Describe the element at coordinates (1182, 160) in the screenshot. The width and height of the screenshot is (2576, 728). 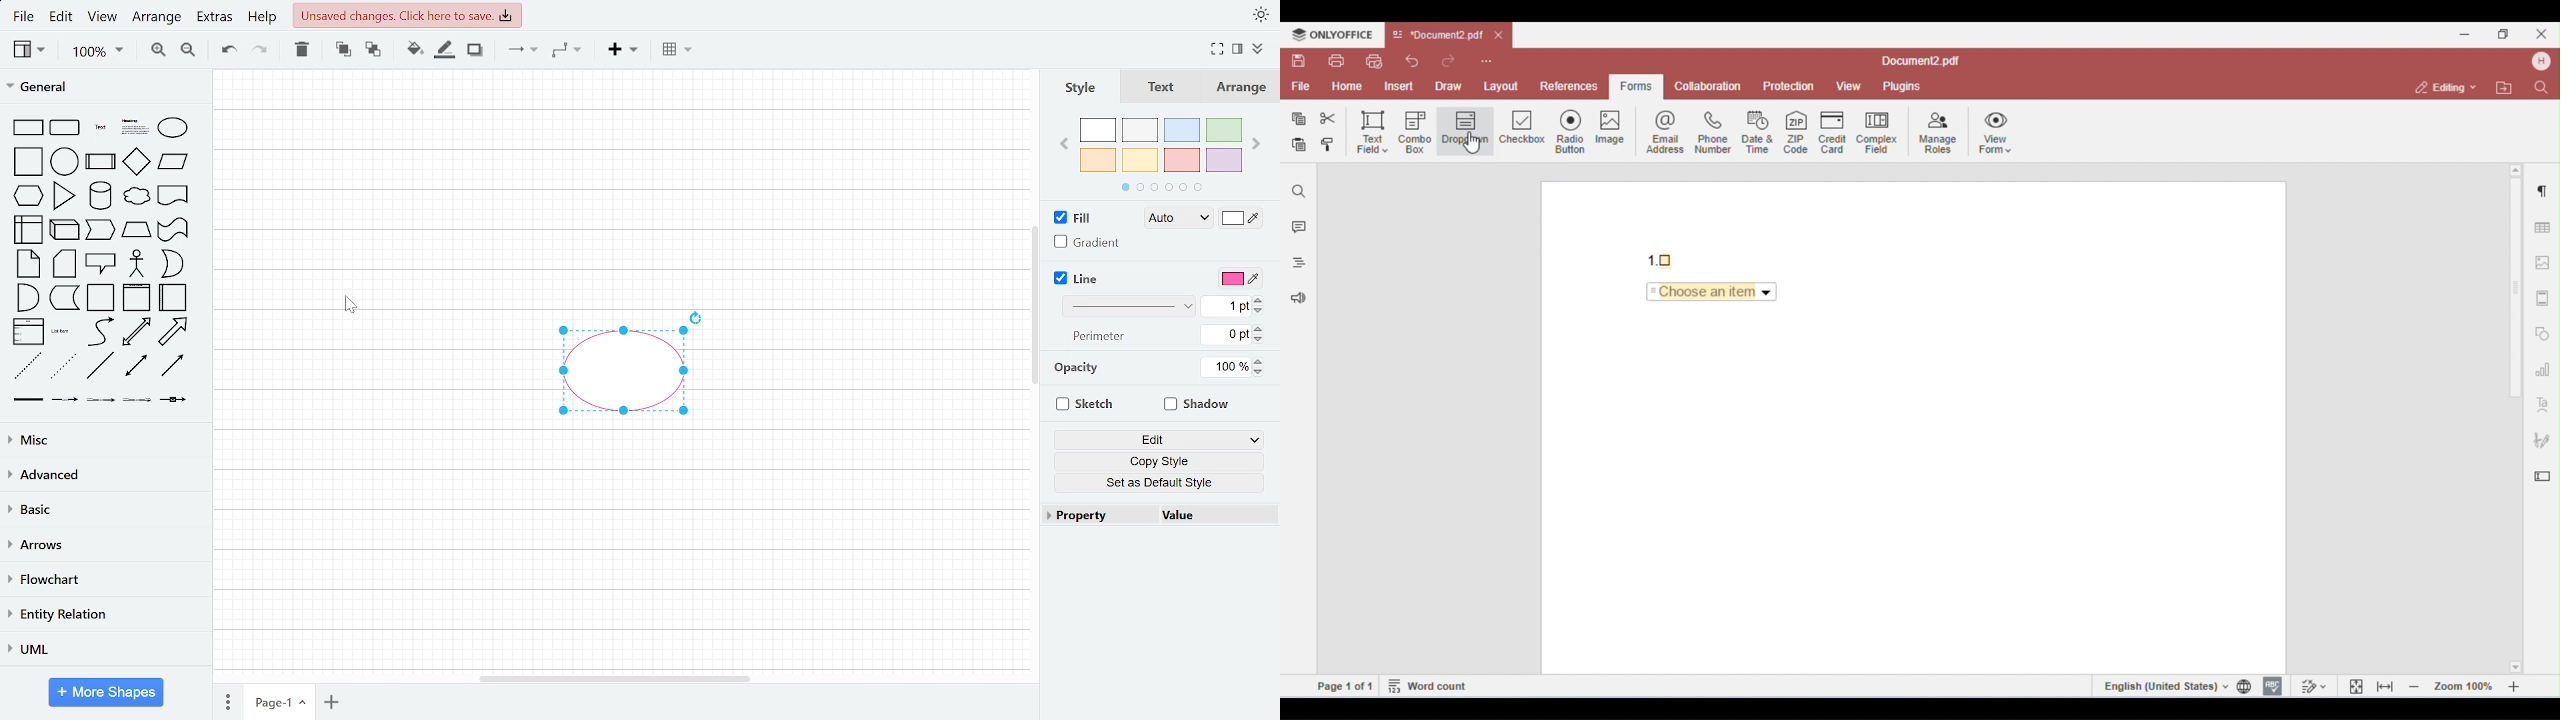
I see `red` at that location.